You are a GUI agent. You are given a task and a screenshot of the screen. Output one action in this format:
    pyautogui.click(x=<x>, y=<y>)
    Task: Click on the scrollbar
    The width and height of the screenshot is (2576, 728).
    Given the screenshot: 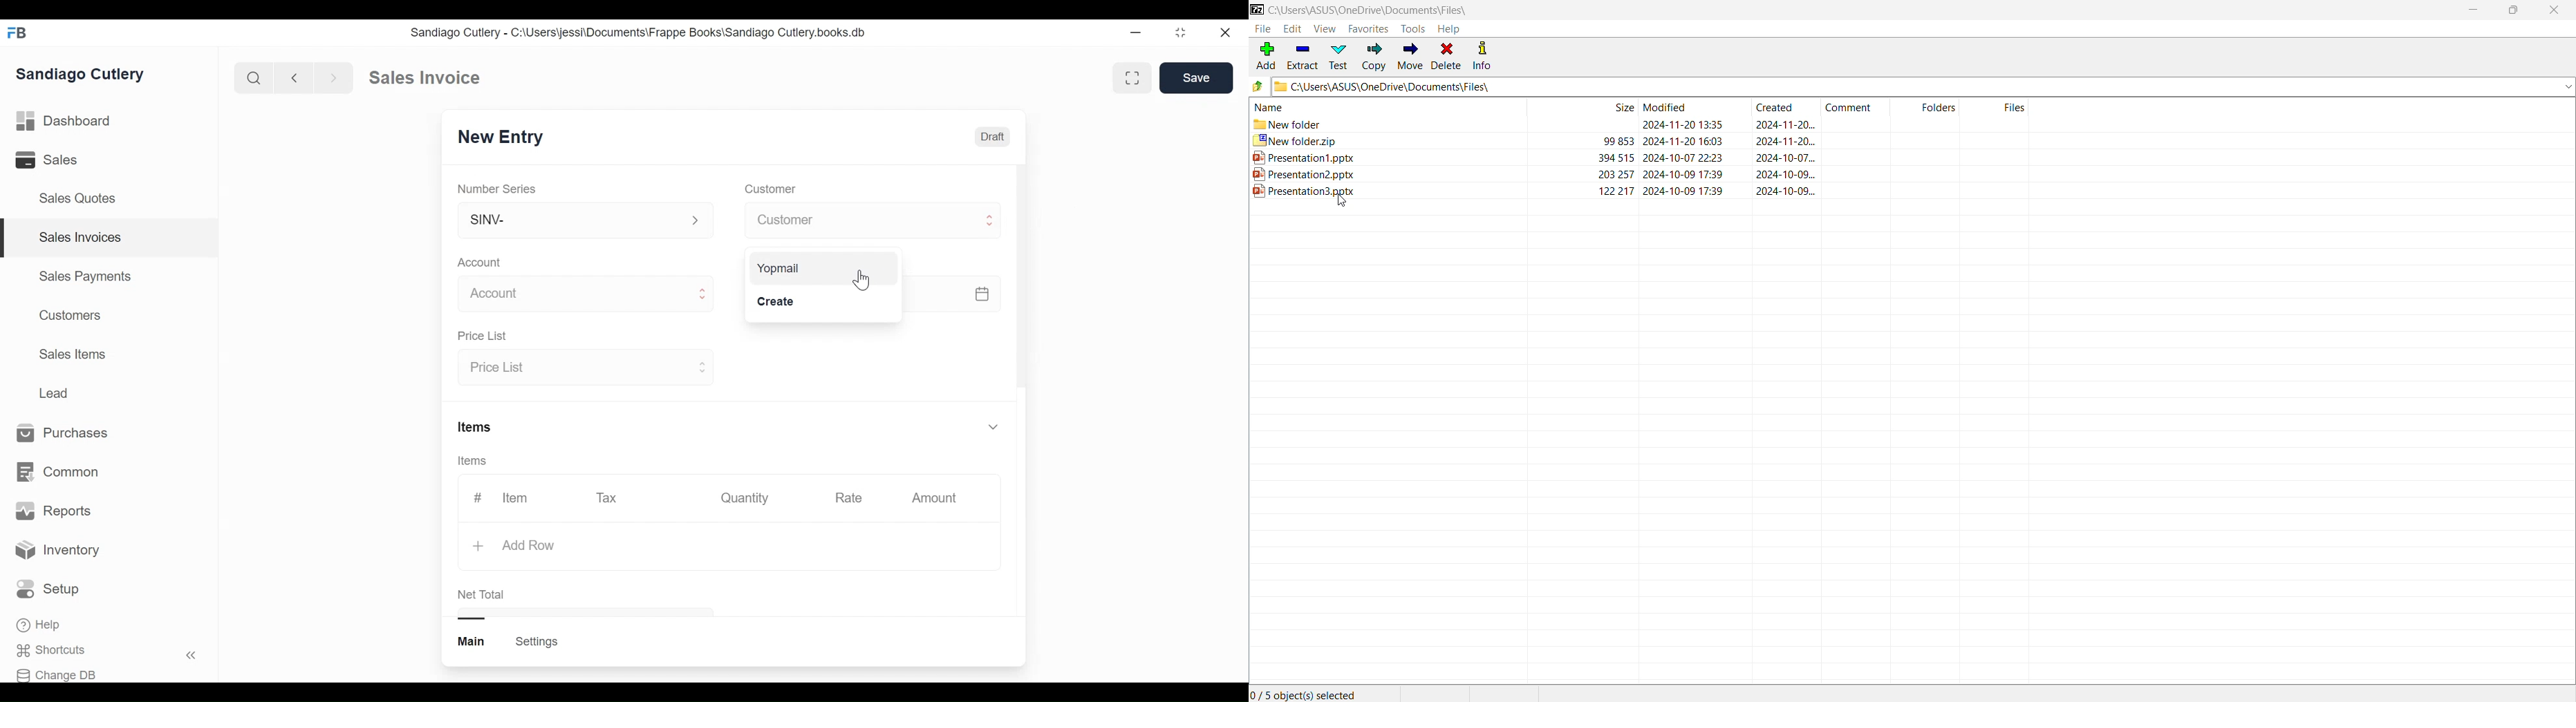 What is the action you would take?
    pyautogui.click(x=1021, y=275)
    